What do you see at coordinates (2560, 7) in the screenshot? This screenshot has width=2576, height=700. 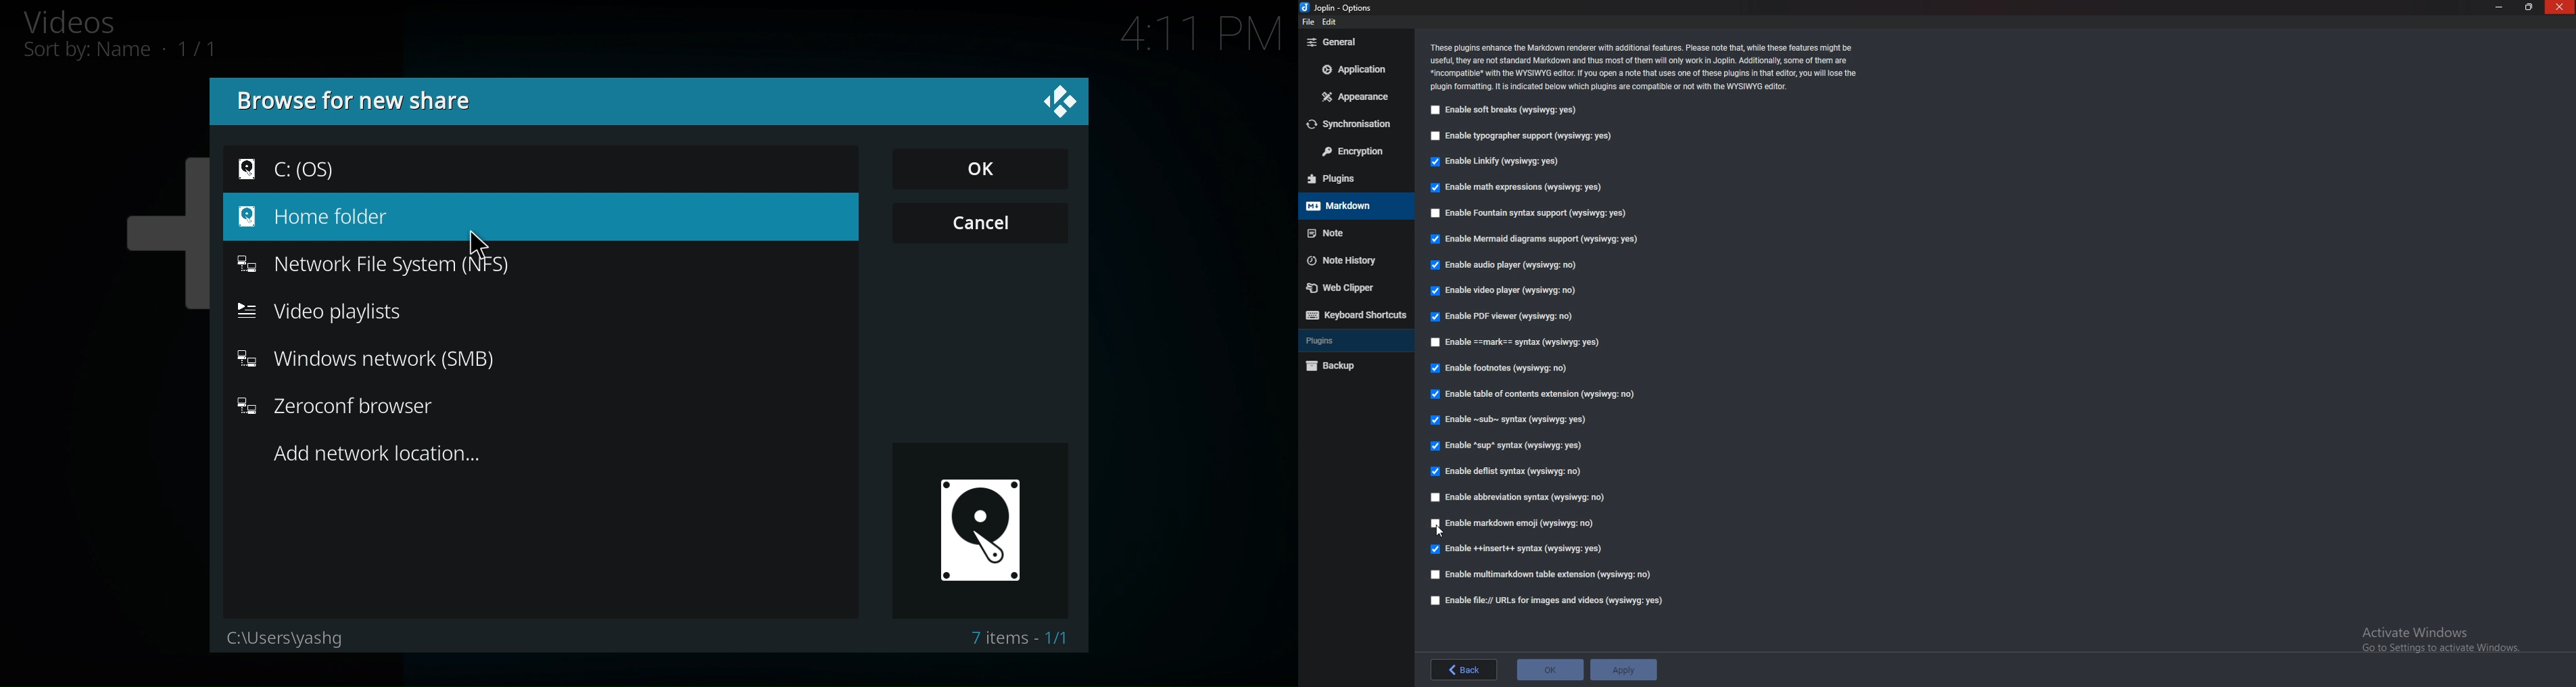 I see `close` at bounding box center [2560, 7].